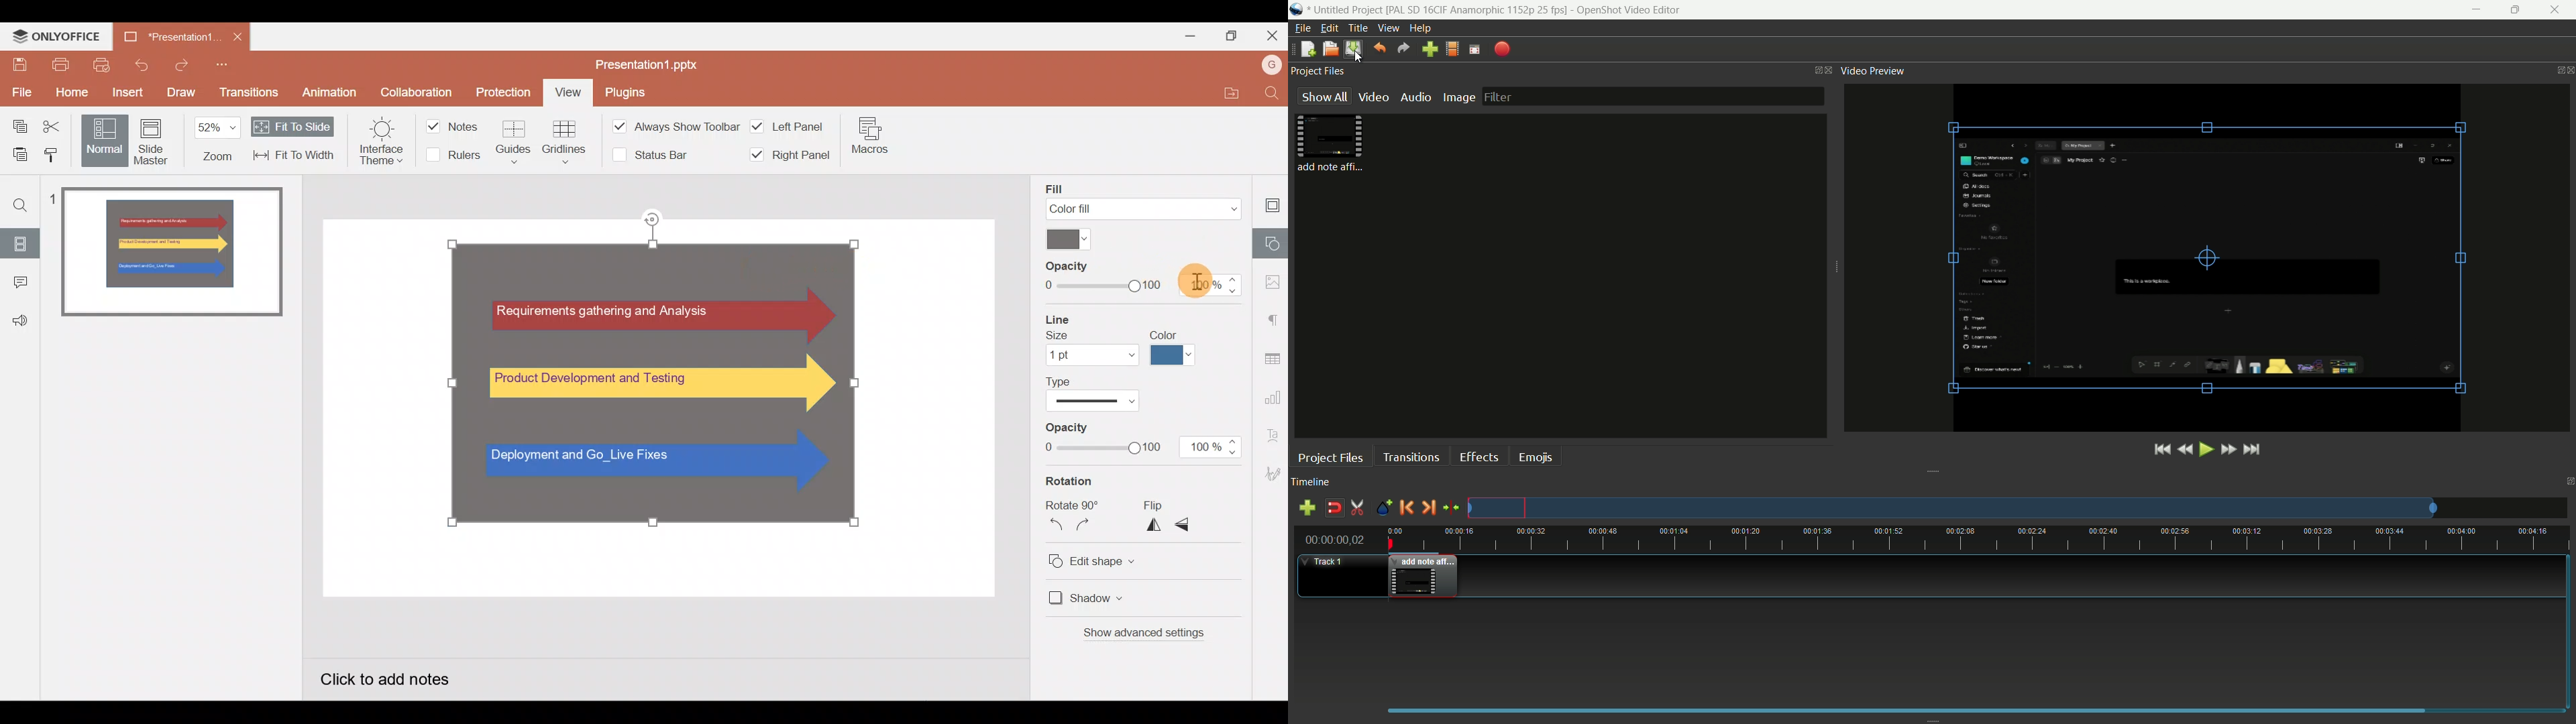  What do you see at coordinates (1411, 458) in the screenshot?
I see `transitions` at bounding box center [1411, 458].